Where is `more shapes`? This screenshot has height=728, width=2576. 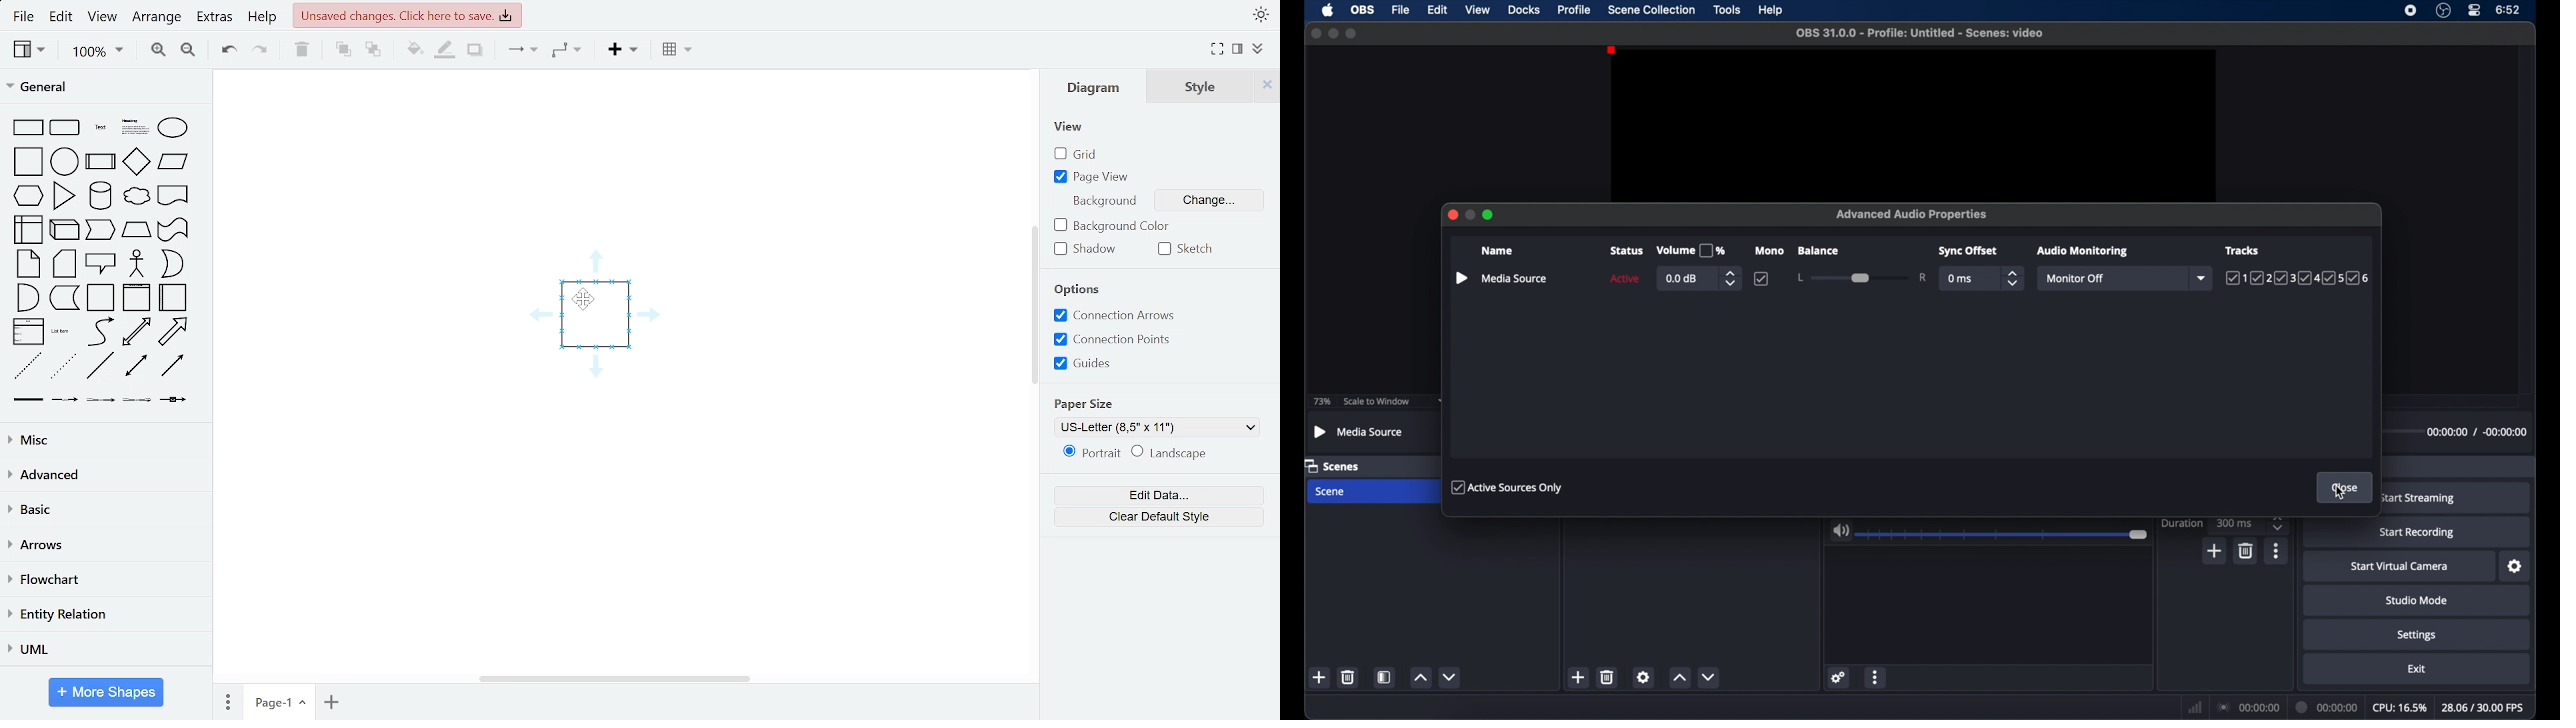
more shapes is located at coordinates (106, 692).